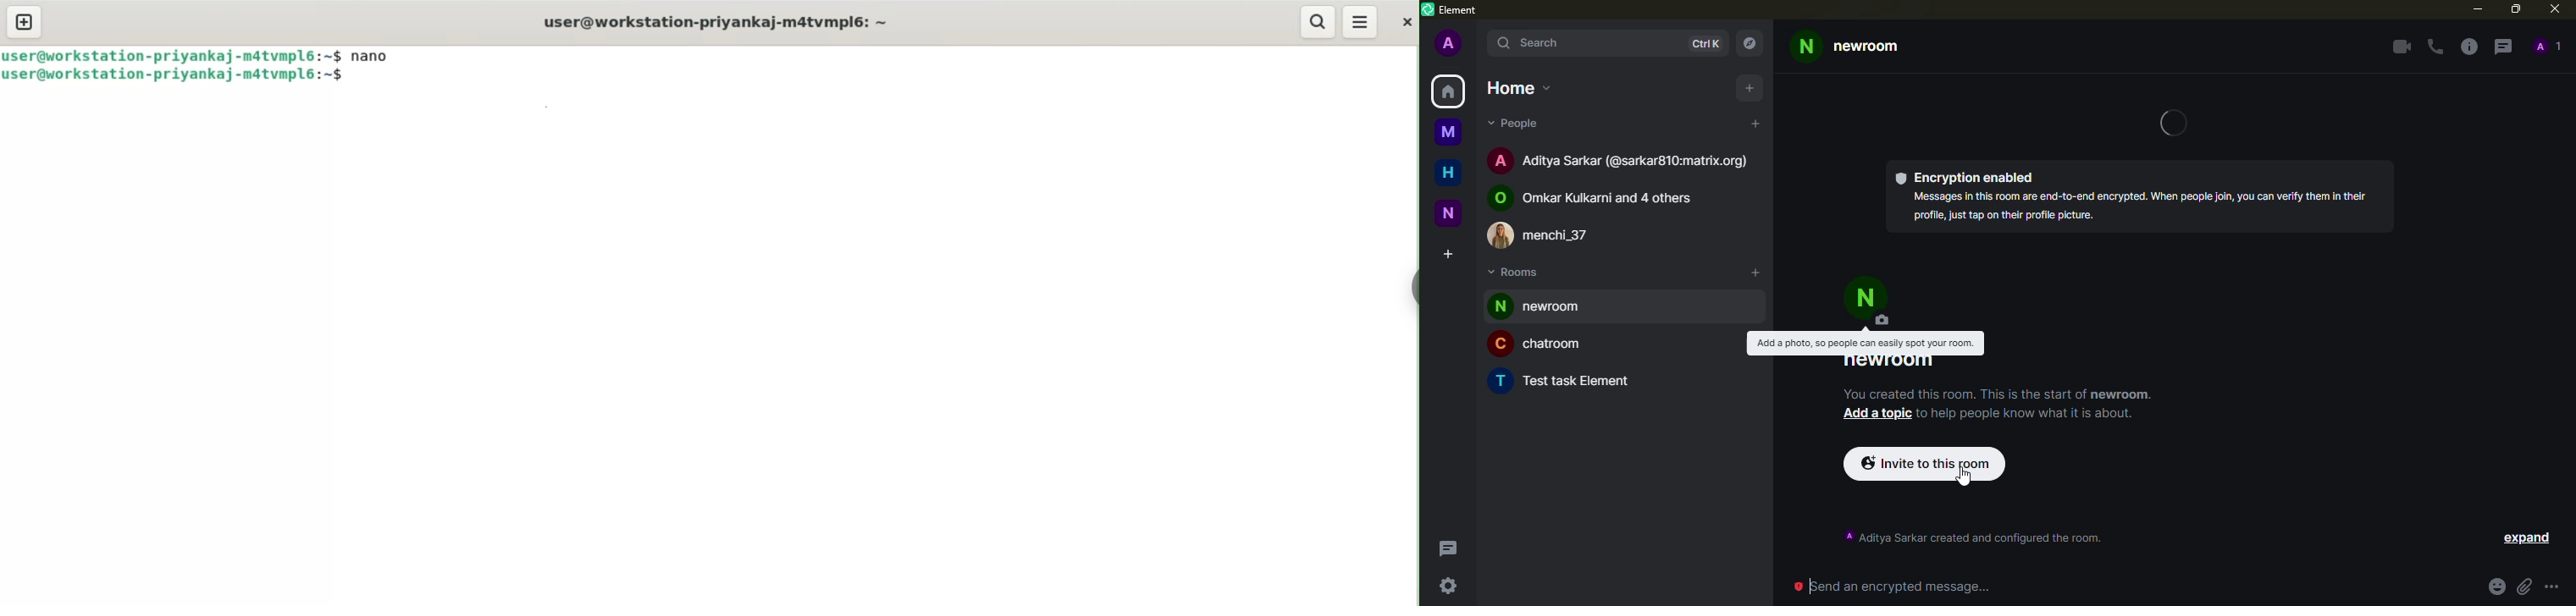 The width and height of the screenshot is (2576, 616). What do you see at coordinates (2528, 540) in the screenshot?
I see `expand` at bounding box center [2528, 540].